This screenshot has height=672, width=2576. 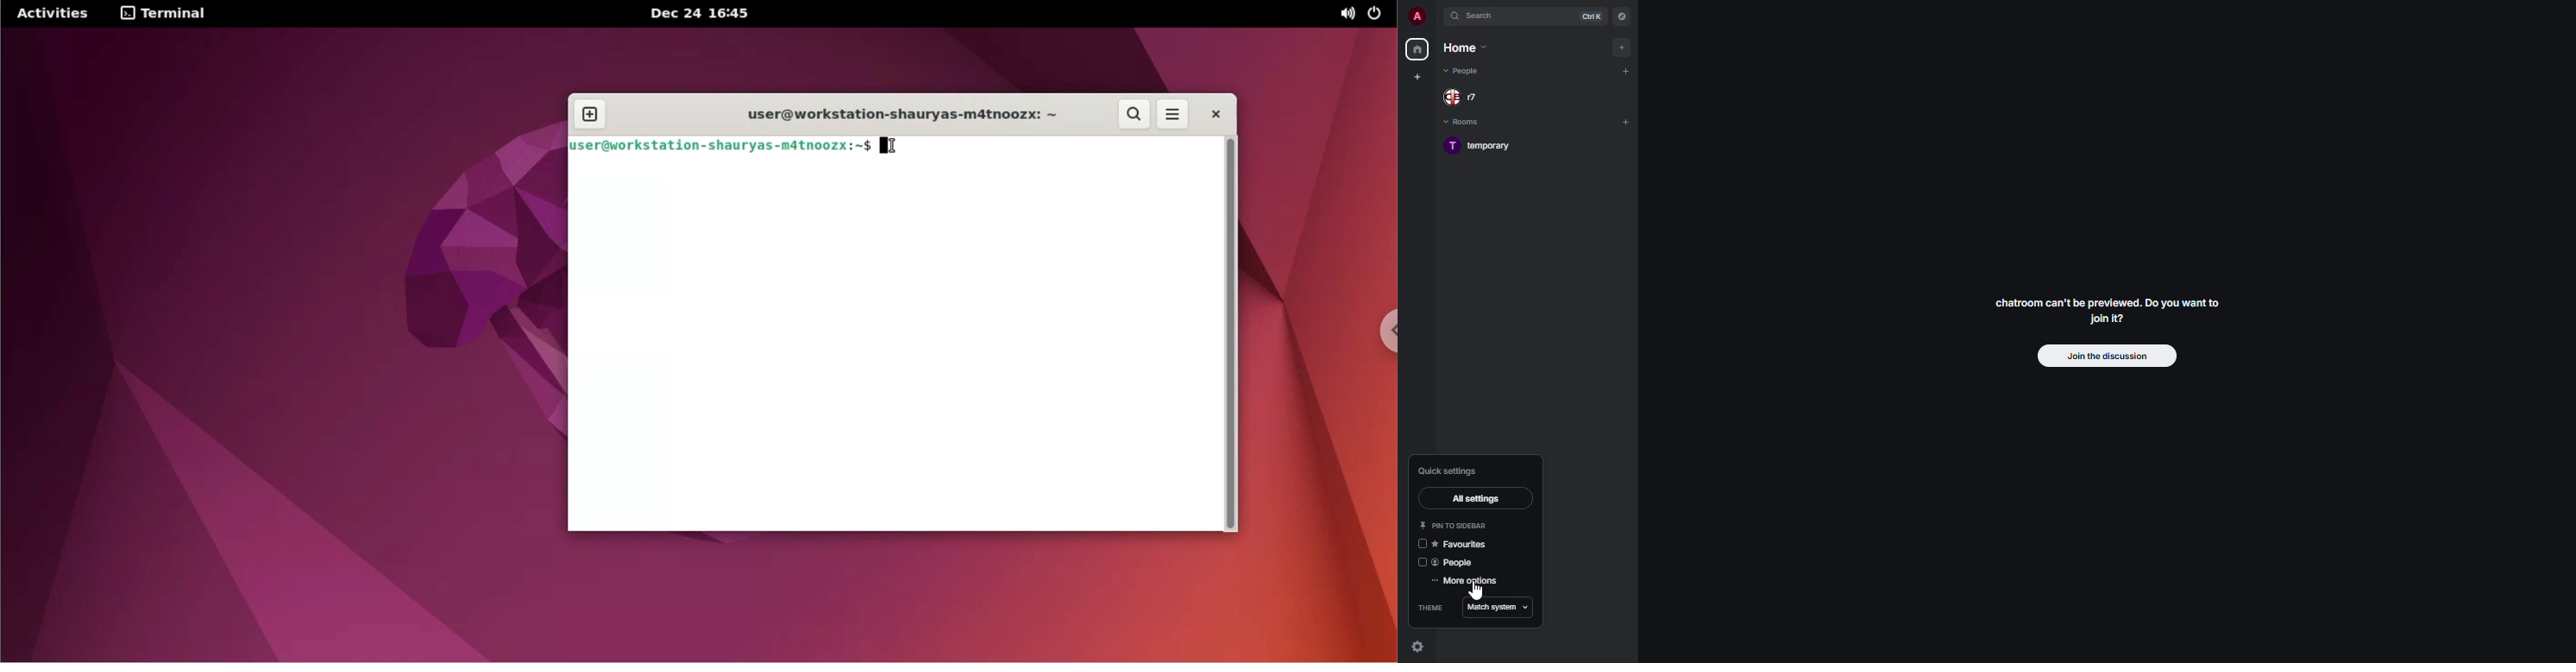 I want to click on more settings, so click(x=1467, y=581).